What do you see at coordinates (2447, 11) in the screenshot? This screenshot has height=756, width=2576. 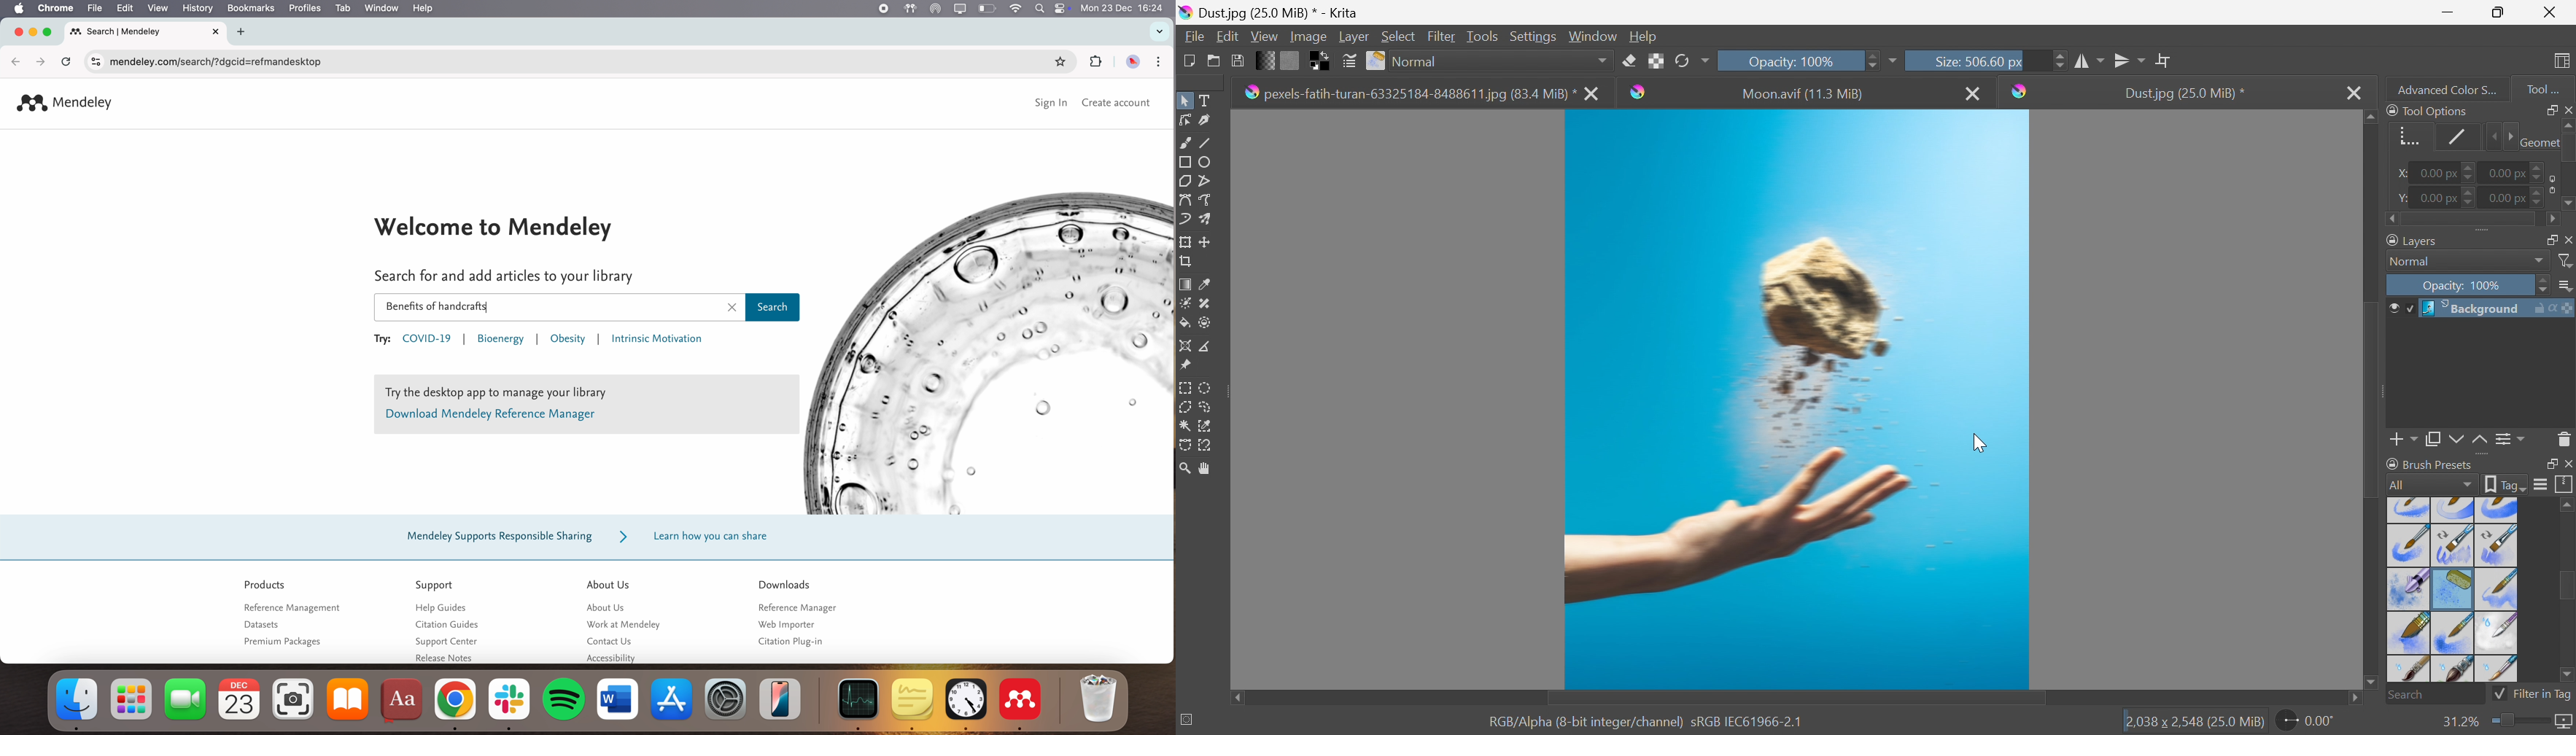 I see `Minimize` at bounding box center [2447, 11].